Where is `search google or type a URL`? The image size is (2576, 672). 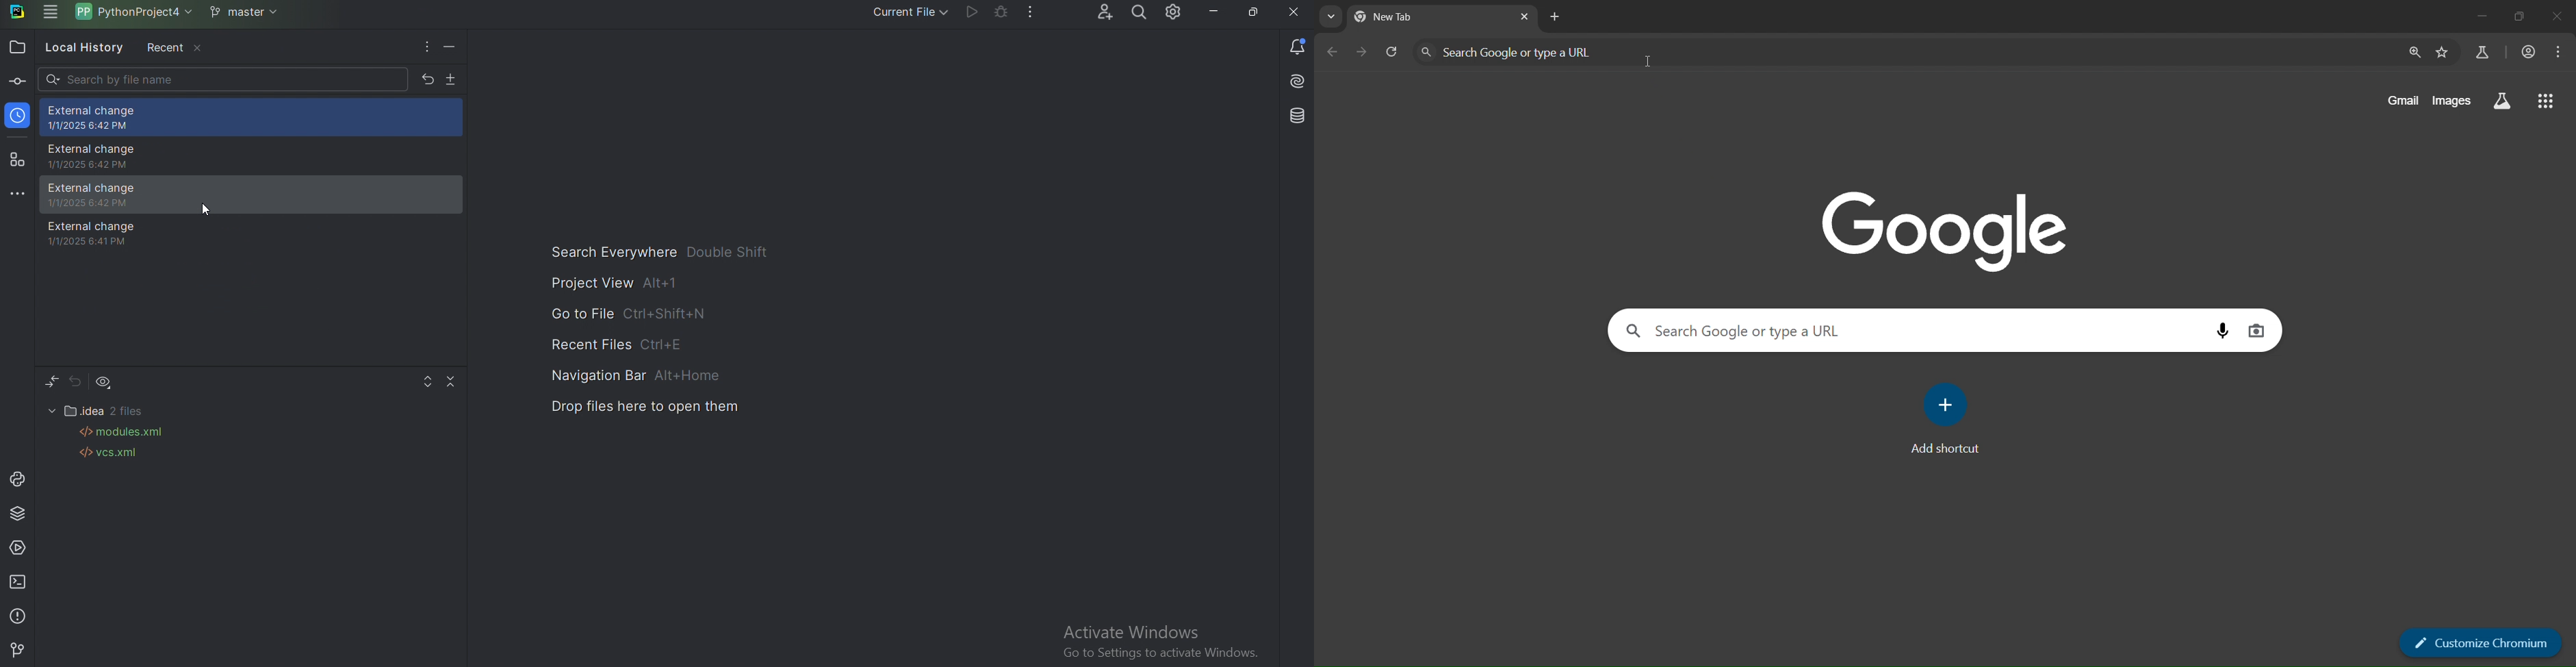
search google or type a URL is located at coordinates (1909, 51).